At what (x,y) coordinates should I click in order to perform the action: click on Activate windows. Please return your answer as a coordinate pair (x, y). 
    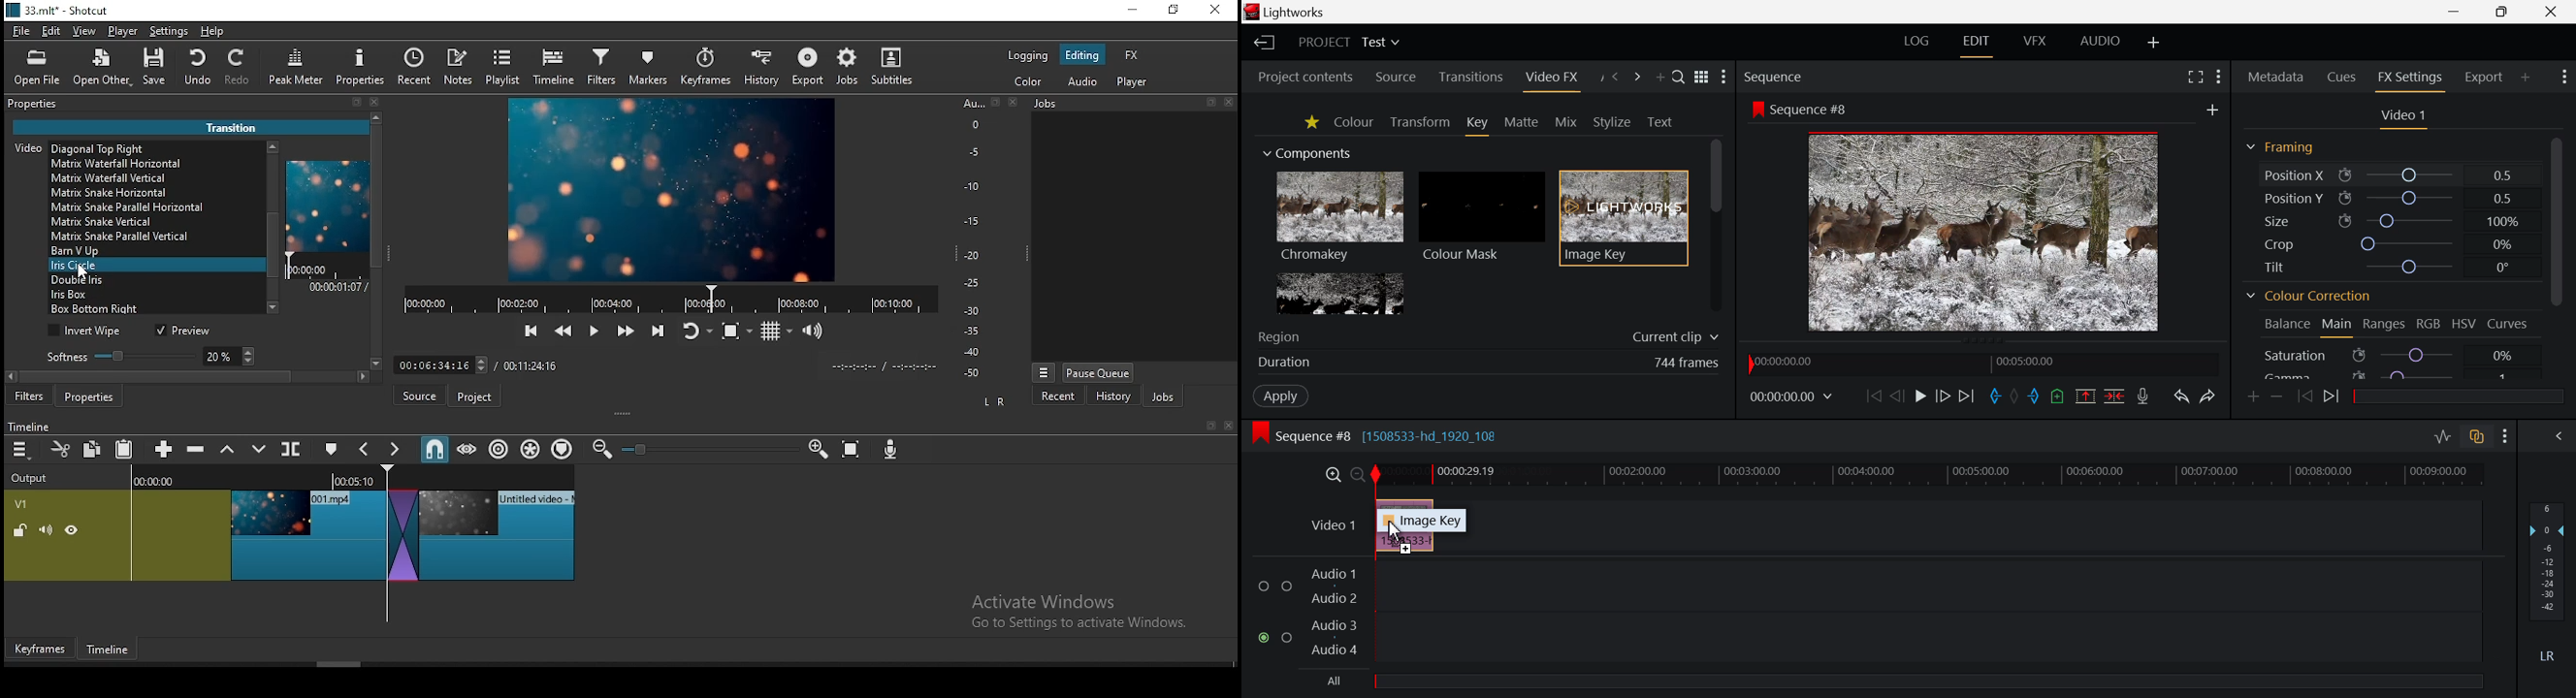
    Looking at the image, I should click on (1088, 611).